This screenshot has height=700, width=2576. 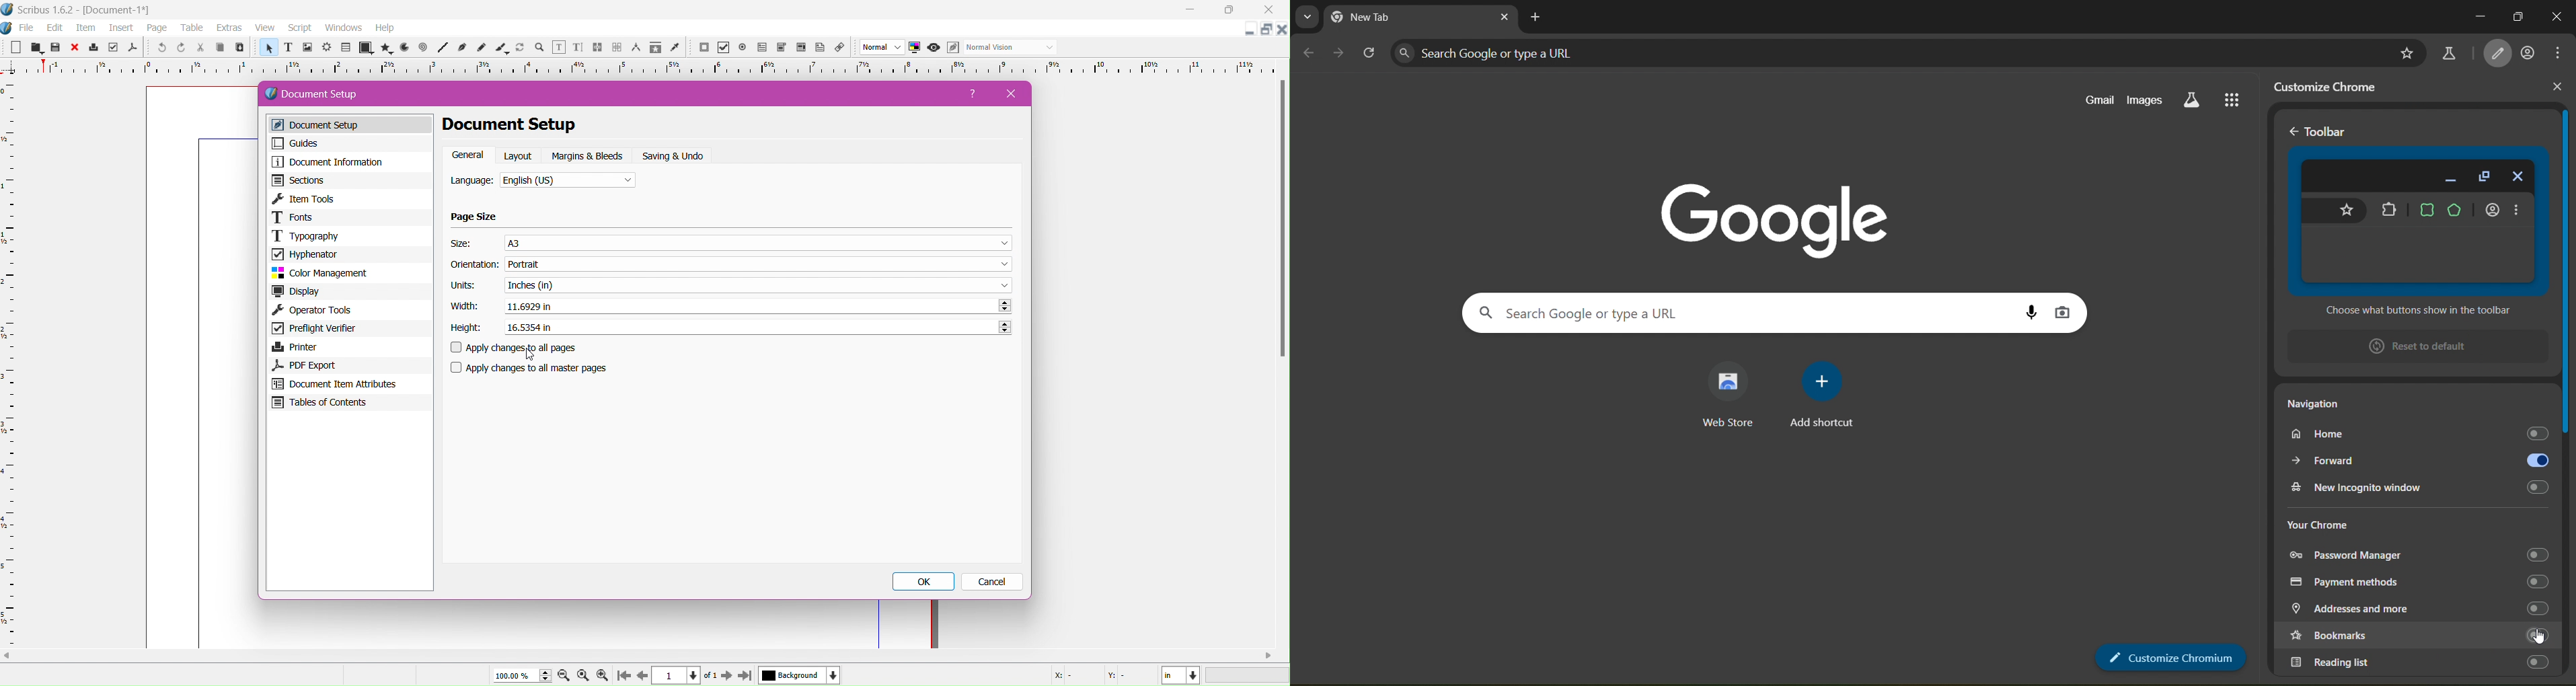 I want to click on document name, so click(x=119, y=11).